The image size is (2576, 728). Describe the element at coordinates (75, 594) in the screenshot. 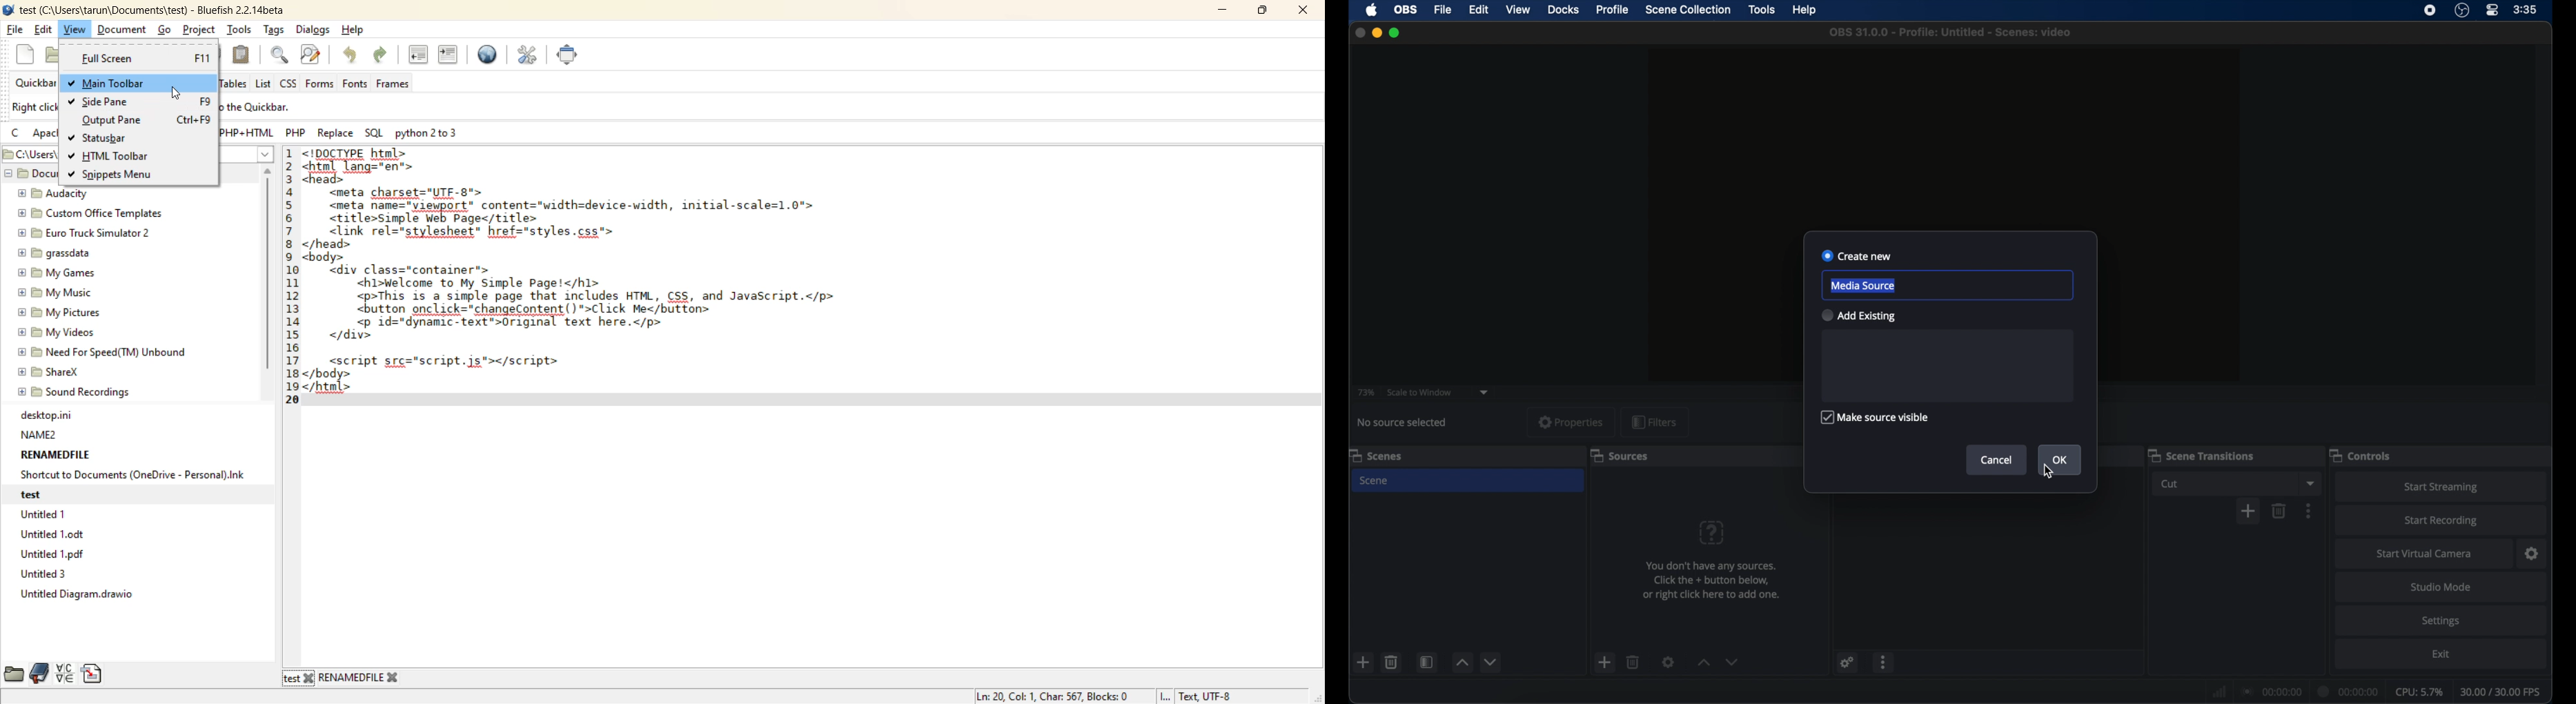

I see `Untitled Diagram.drawio` at that location.